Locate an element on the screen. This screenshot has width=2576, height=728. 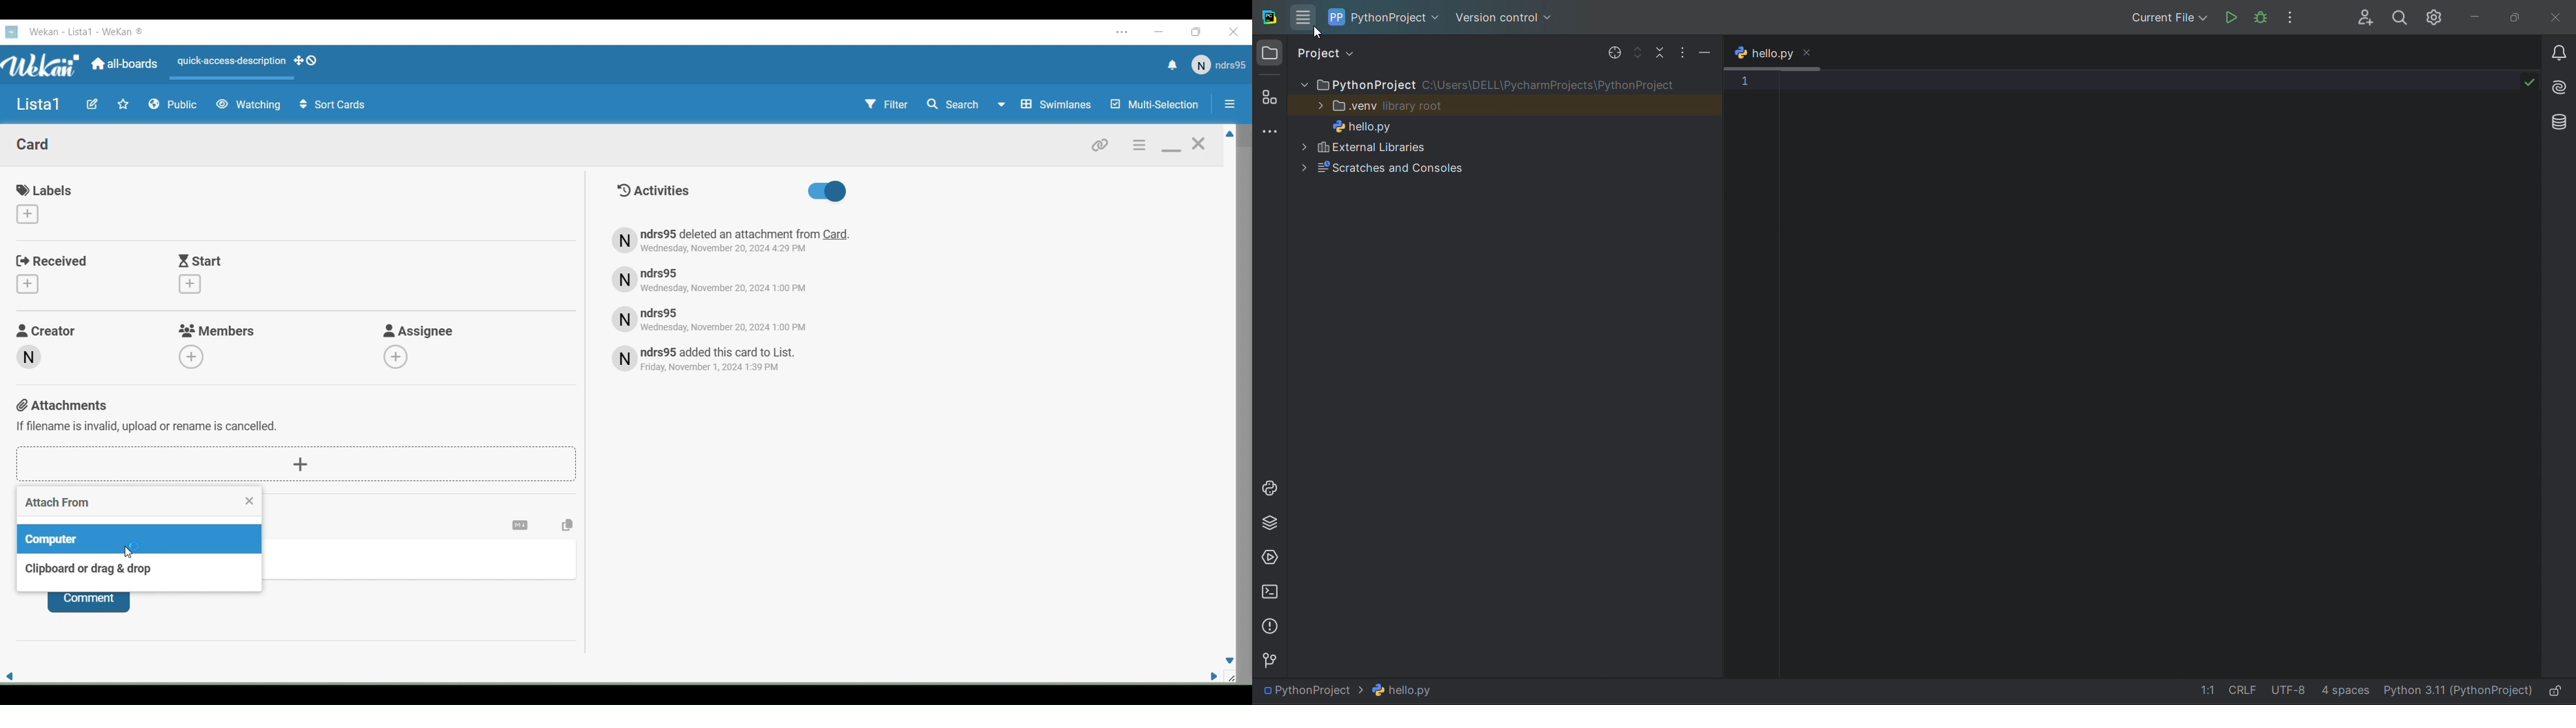
Clipboard or drag & drop is located at coordinates (139, 573).